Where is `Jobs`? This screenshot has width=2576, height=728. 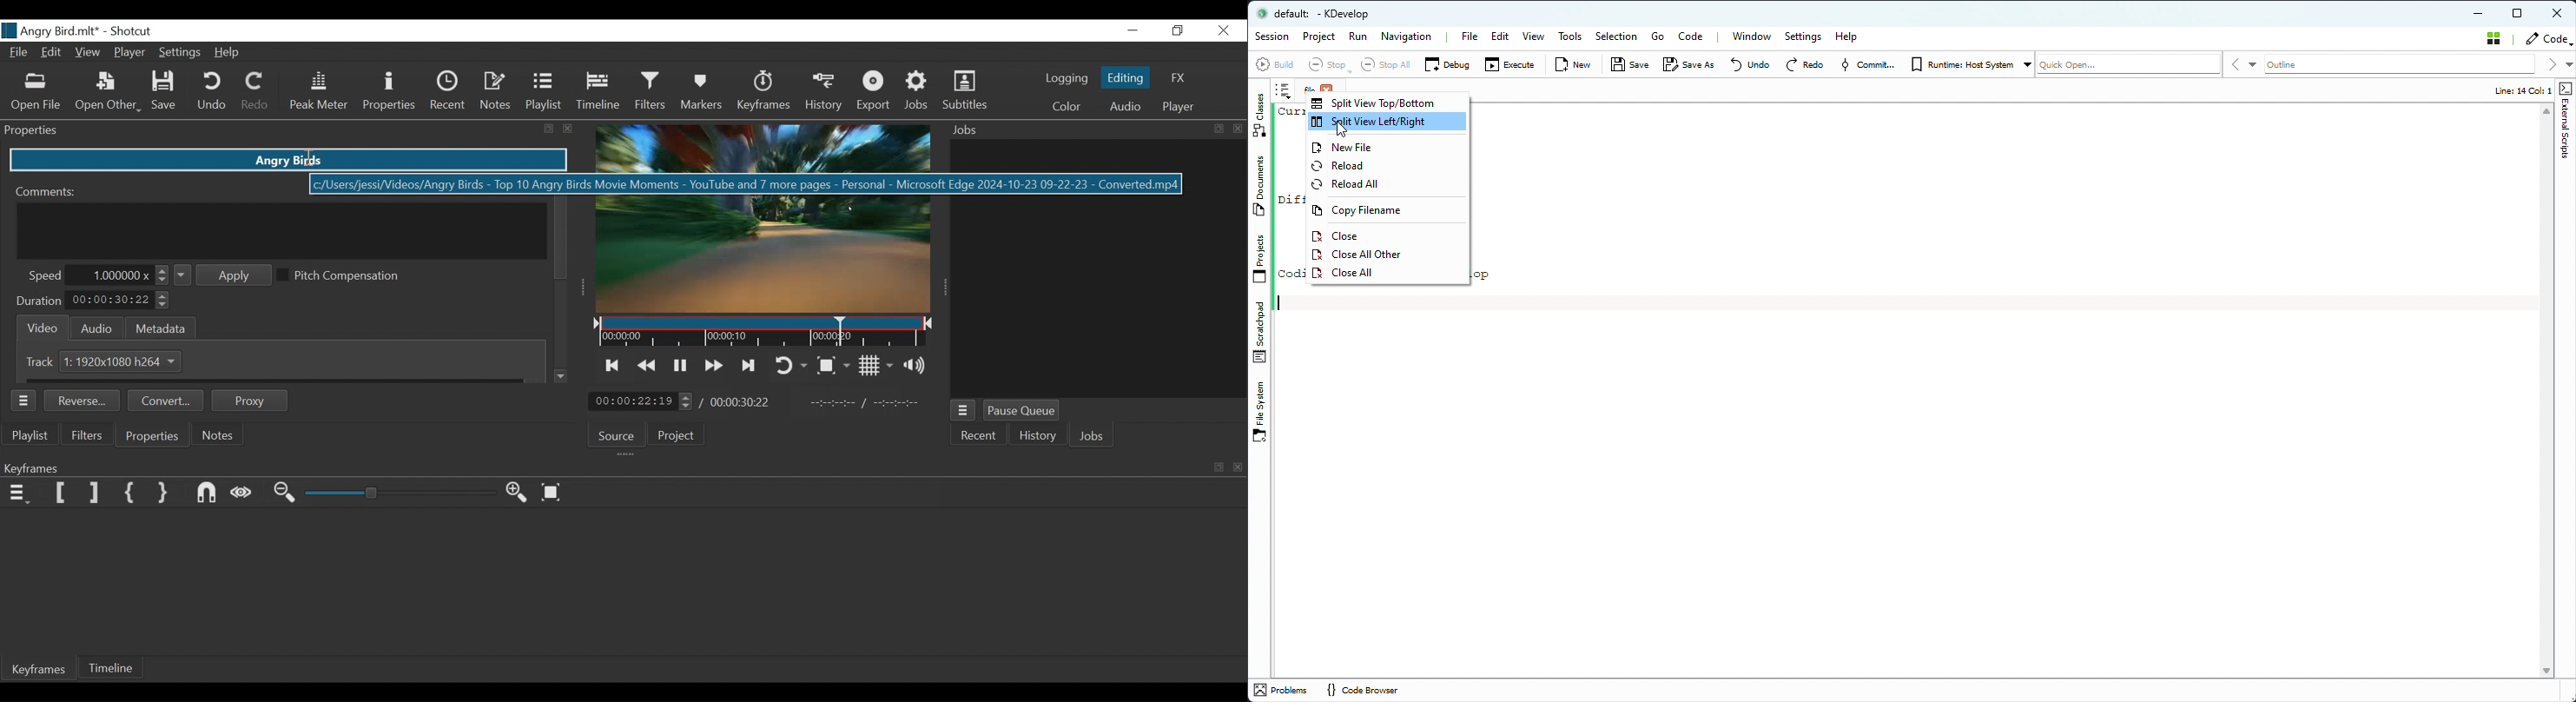
Jobs is located at coordinates (1093, 436).